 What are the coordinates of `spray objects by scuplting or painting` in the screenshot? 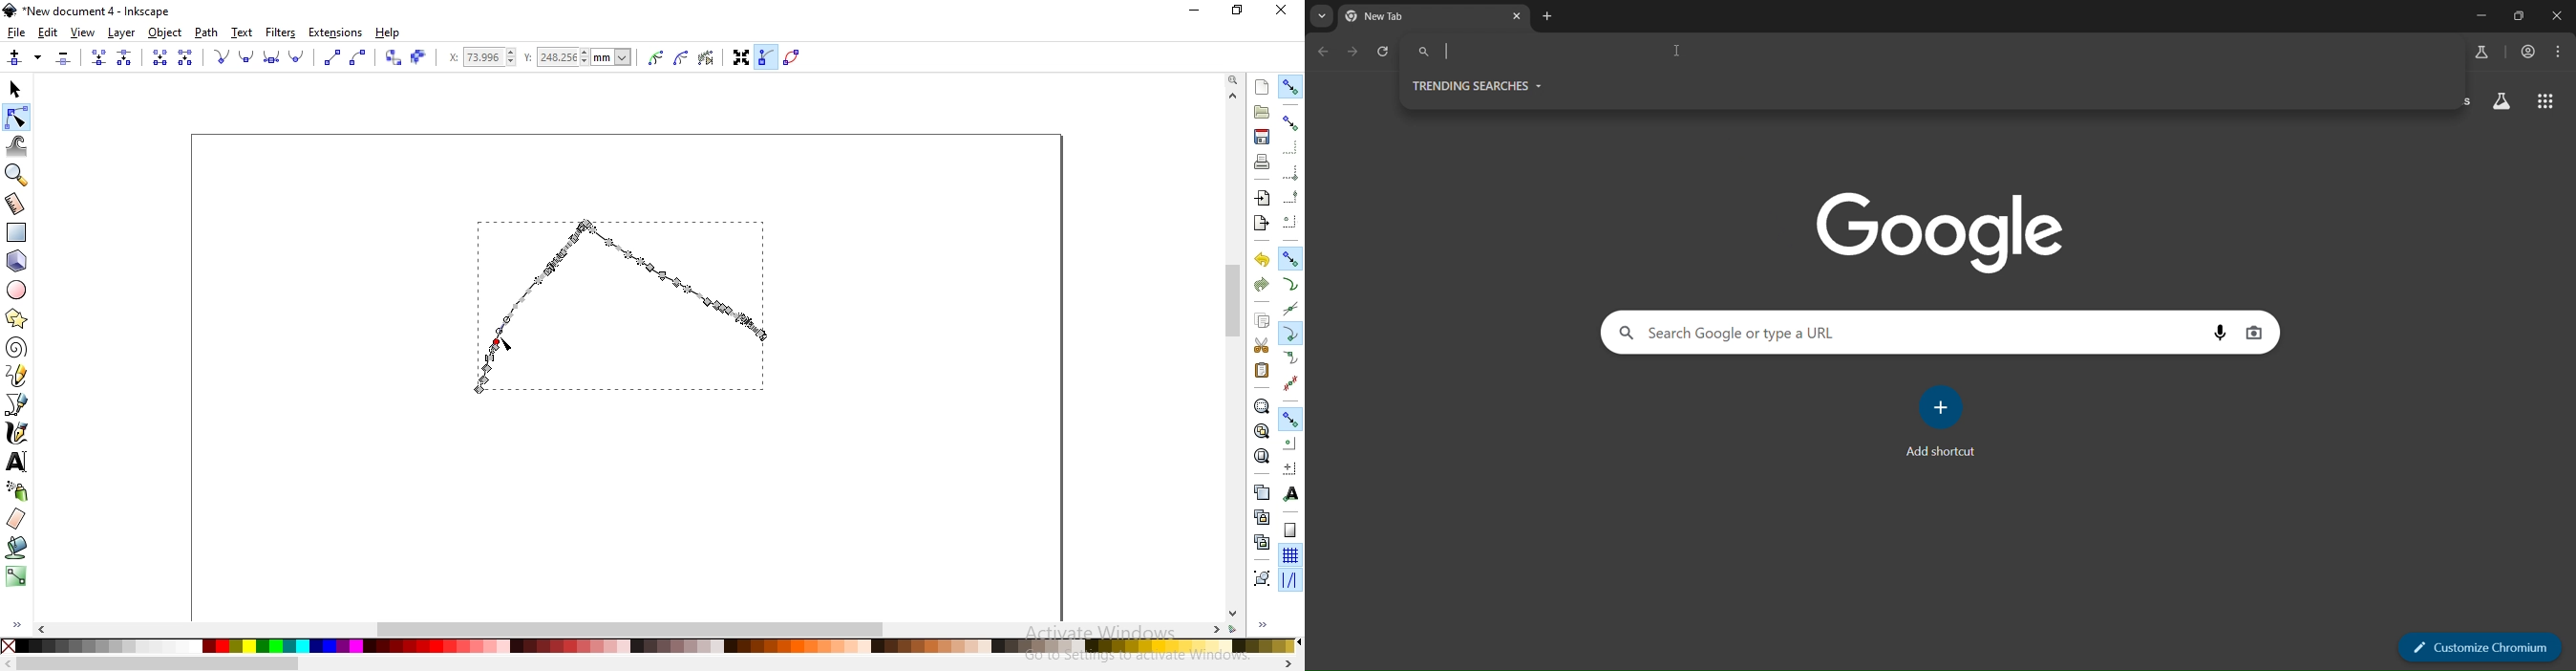 It's located at (18, 490).